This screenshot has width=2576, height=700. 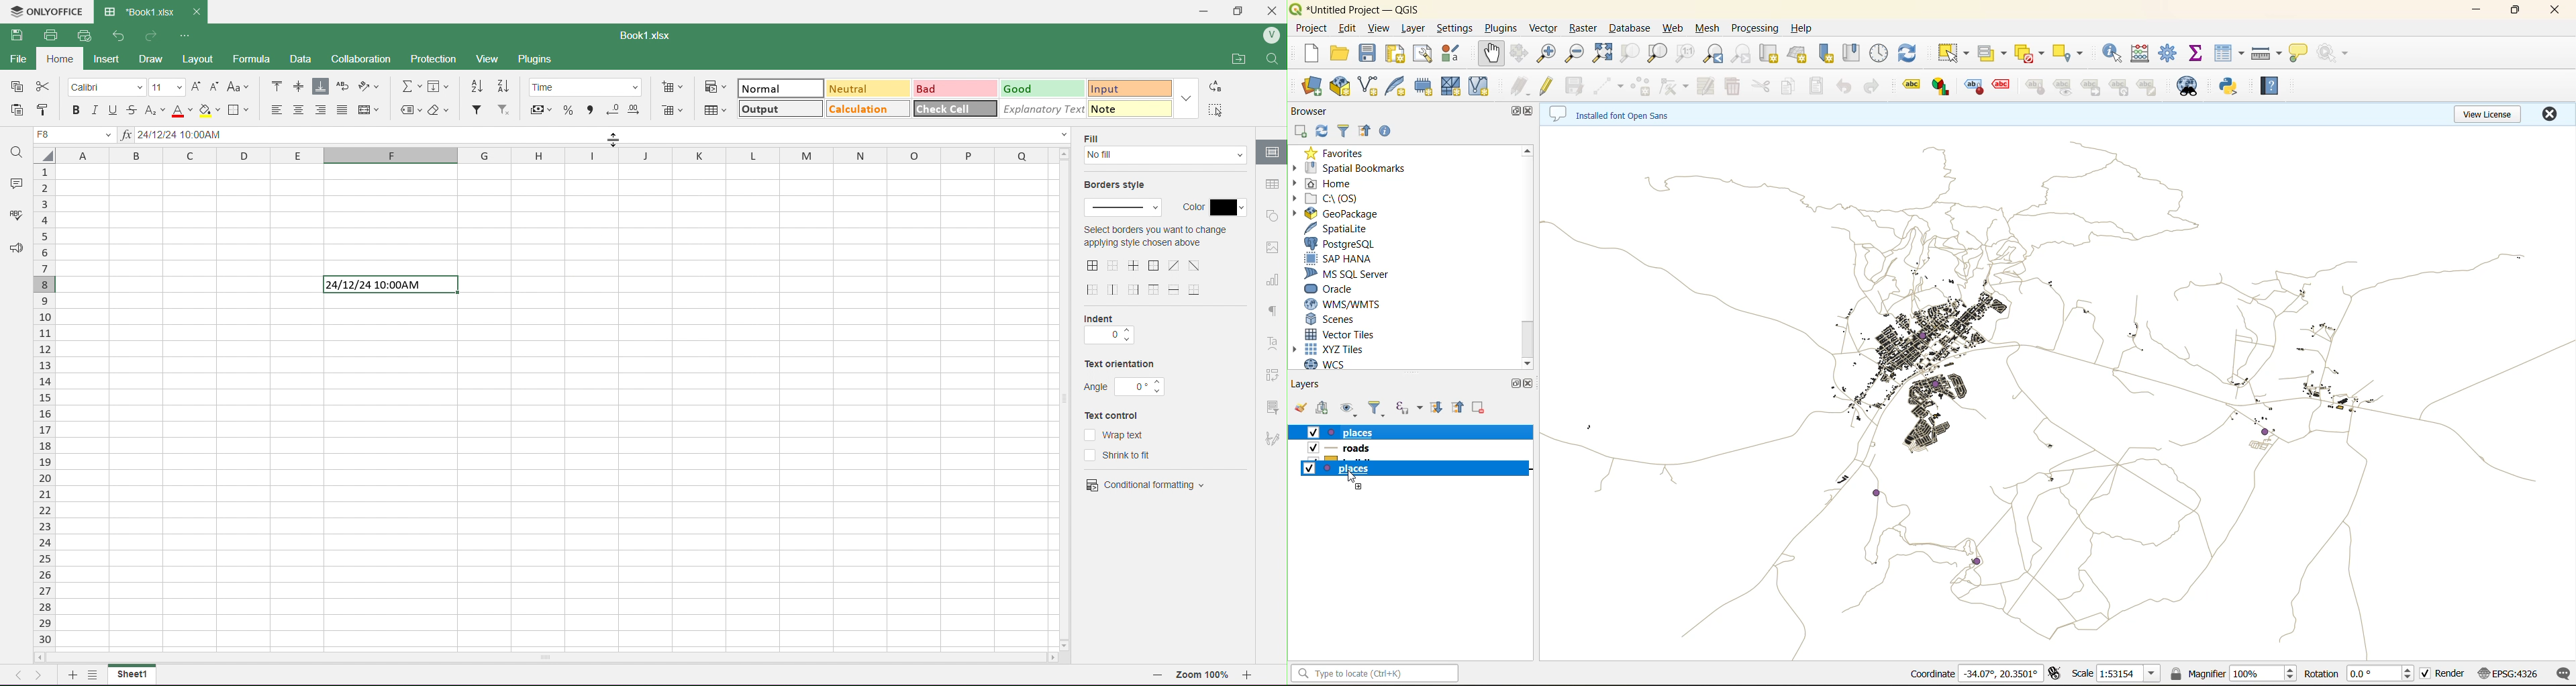 I want to click on ms sql server, so click(x=1350, y=274).